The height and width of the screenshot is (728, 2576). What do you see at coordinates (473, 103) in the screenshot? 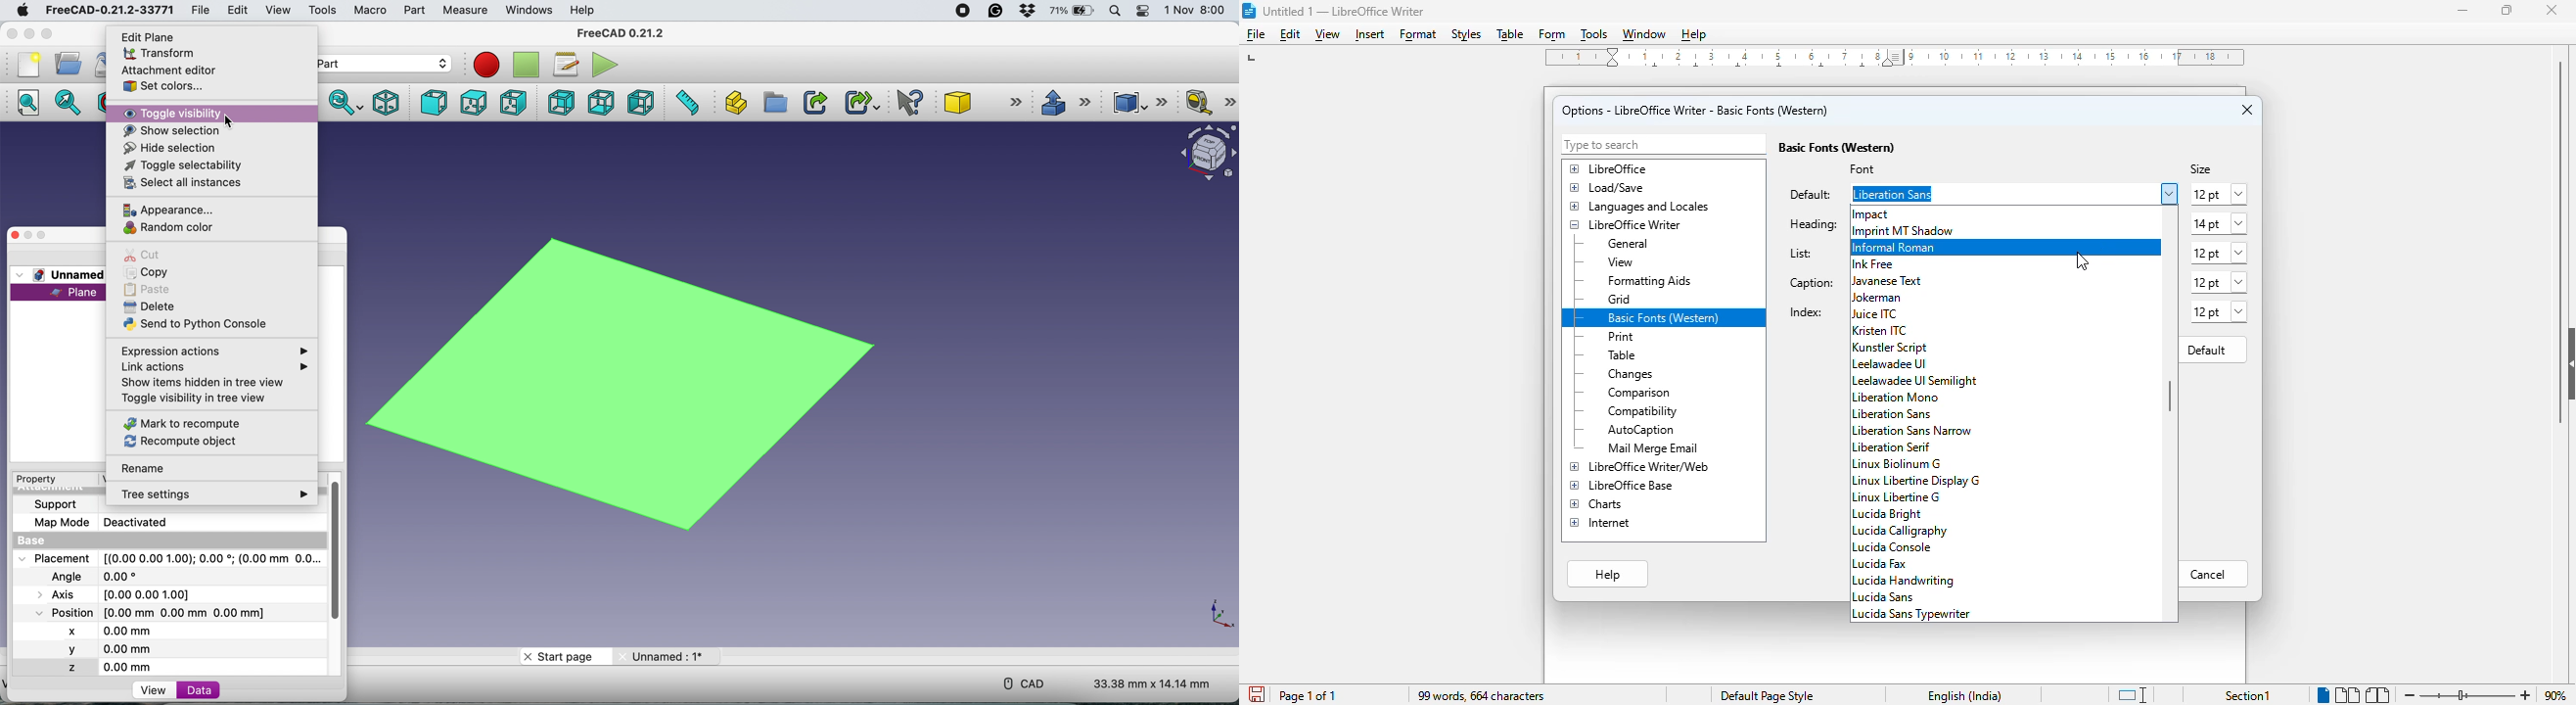
I see `top` at bounding box center [473, 103].